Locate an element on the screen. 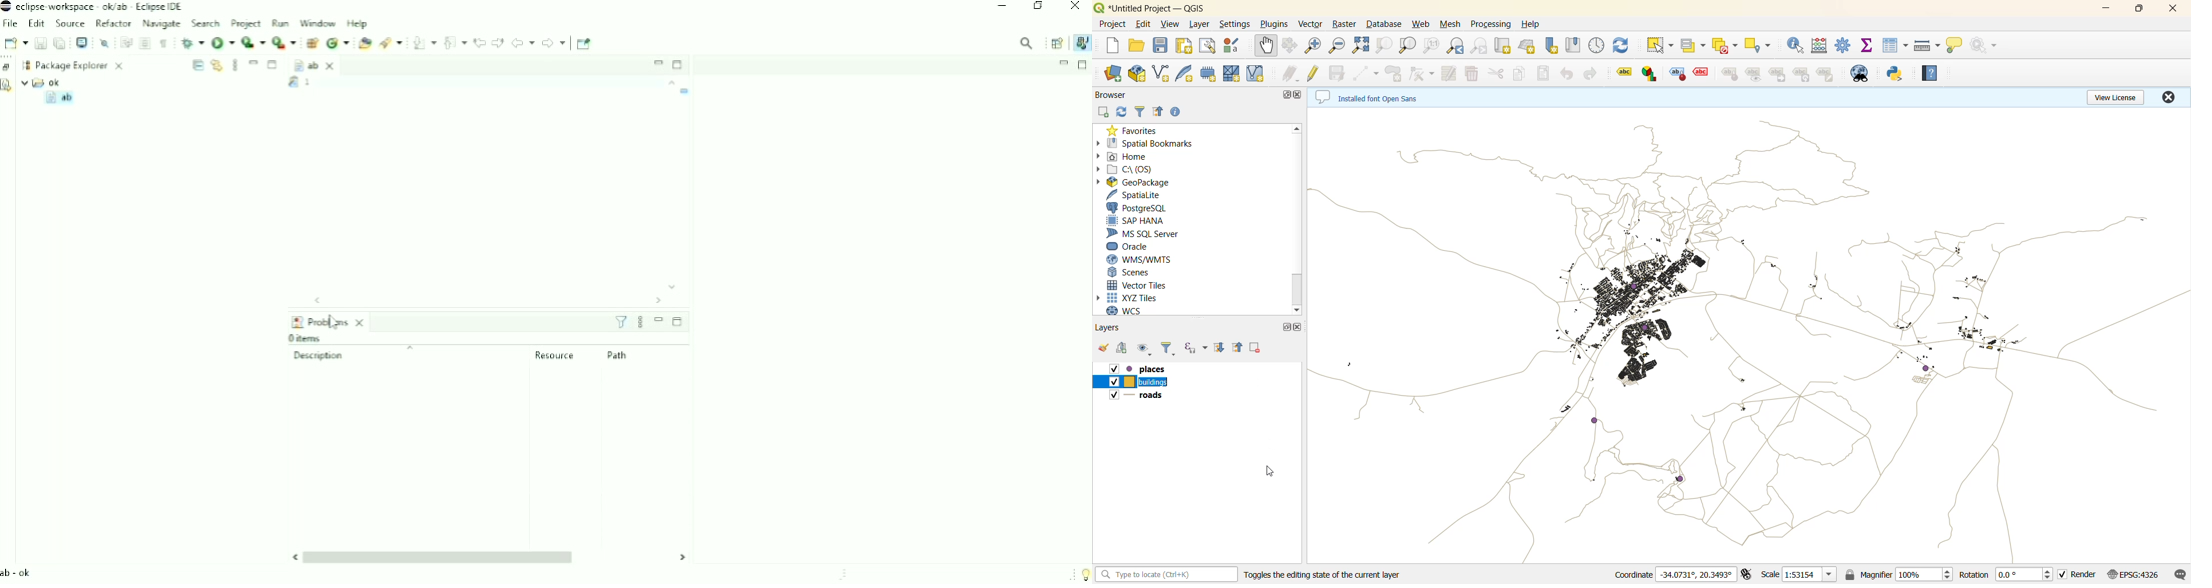 This screenshot has width=2212, height=588. Skip All Breakpoints is located at coordinates (104, 42).